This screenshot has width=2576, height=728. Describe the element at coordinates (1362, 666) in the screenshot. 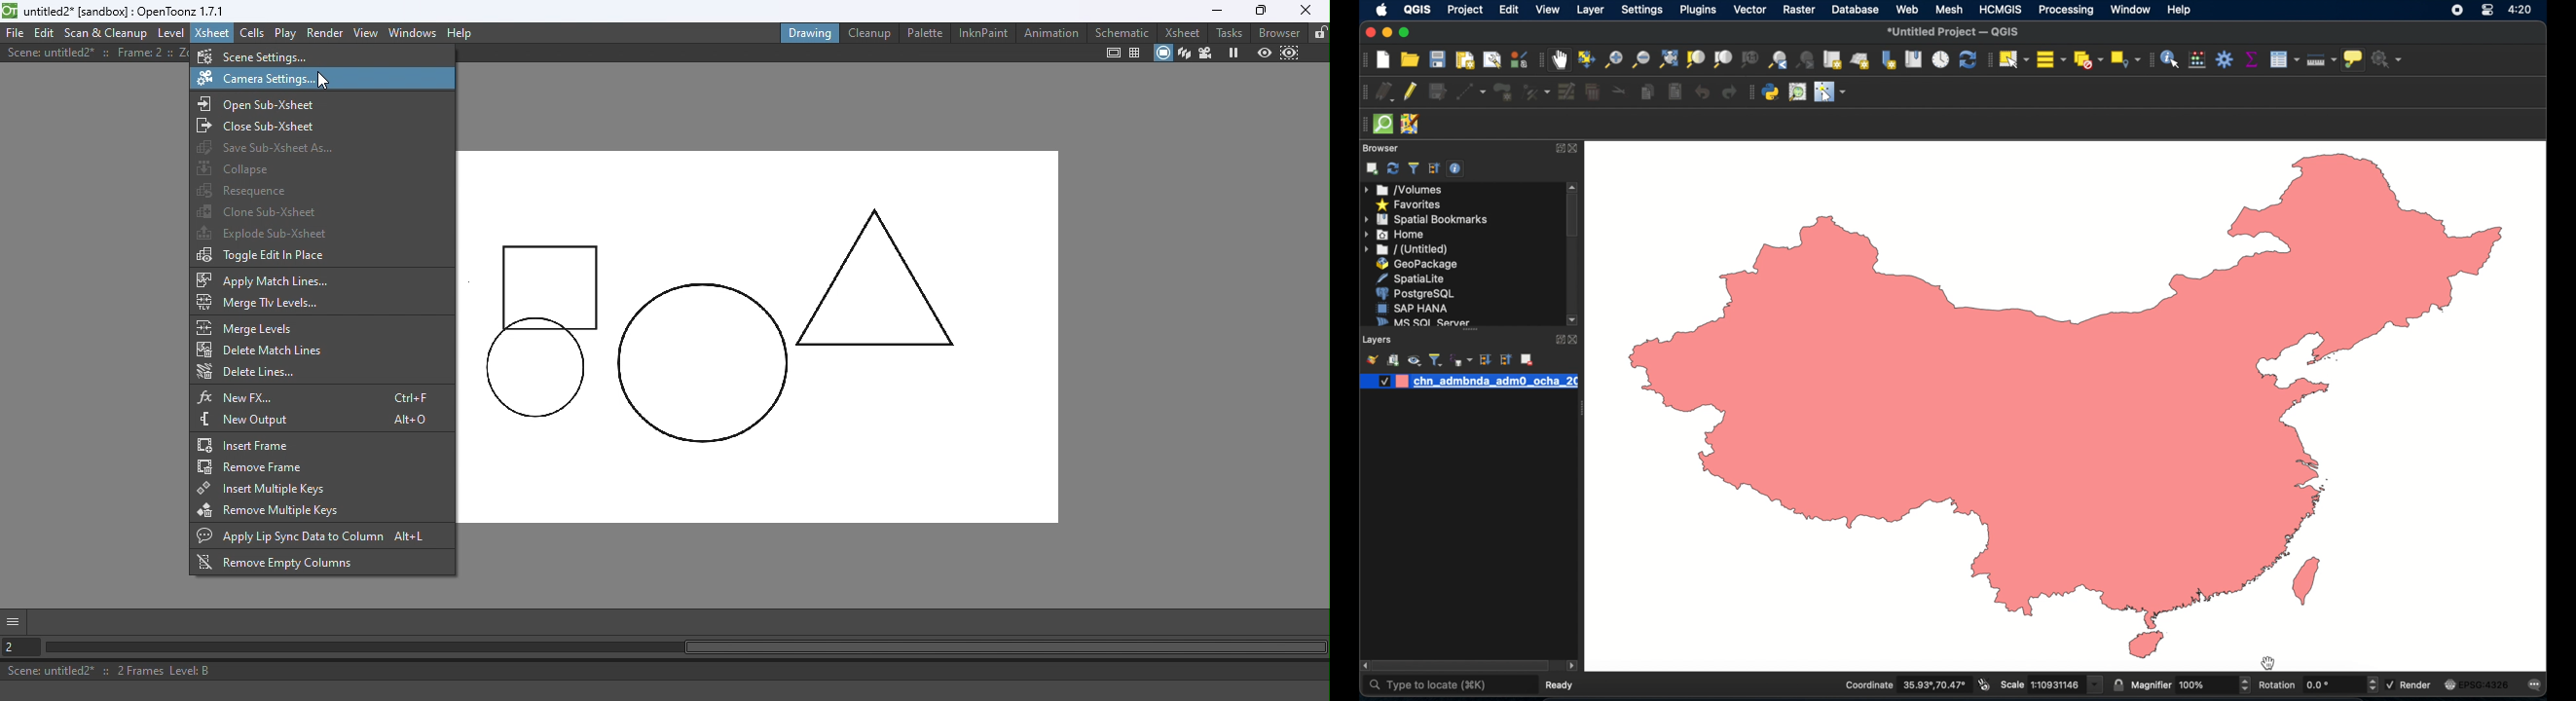

I see `scroll right` at that location.